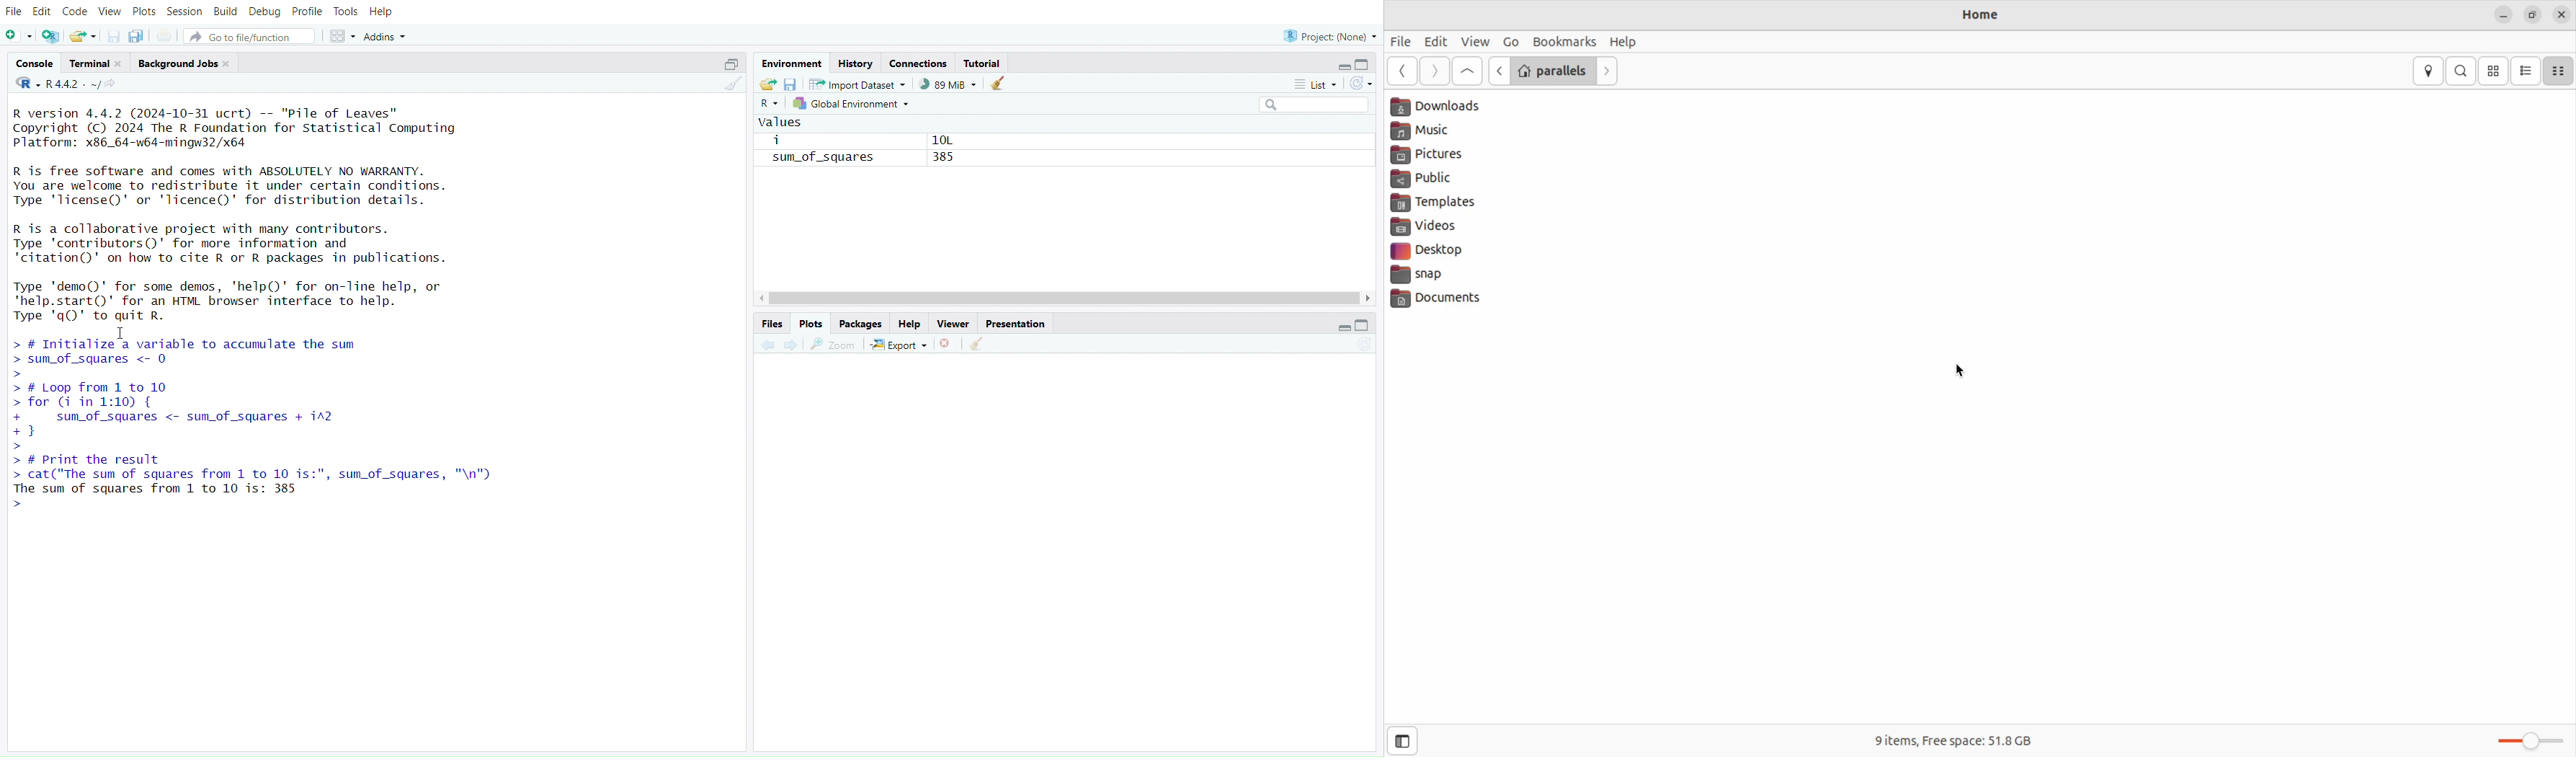 This screenshot has height=784, width=2576. Describe the element at coordinates (901, 345) in the screenshot. I see `export` at that location.